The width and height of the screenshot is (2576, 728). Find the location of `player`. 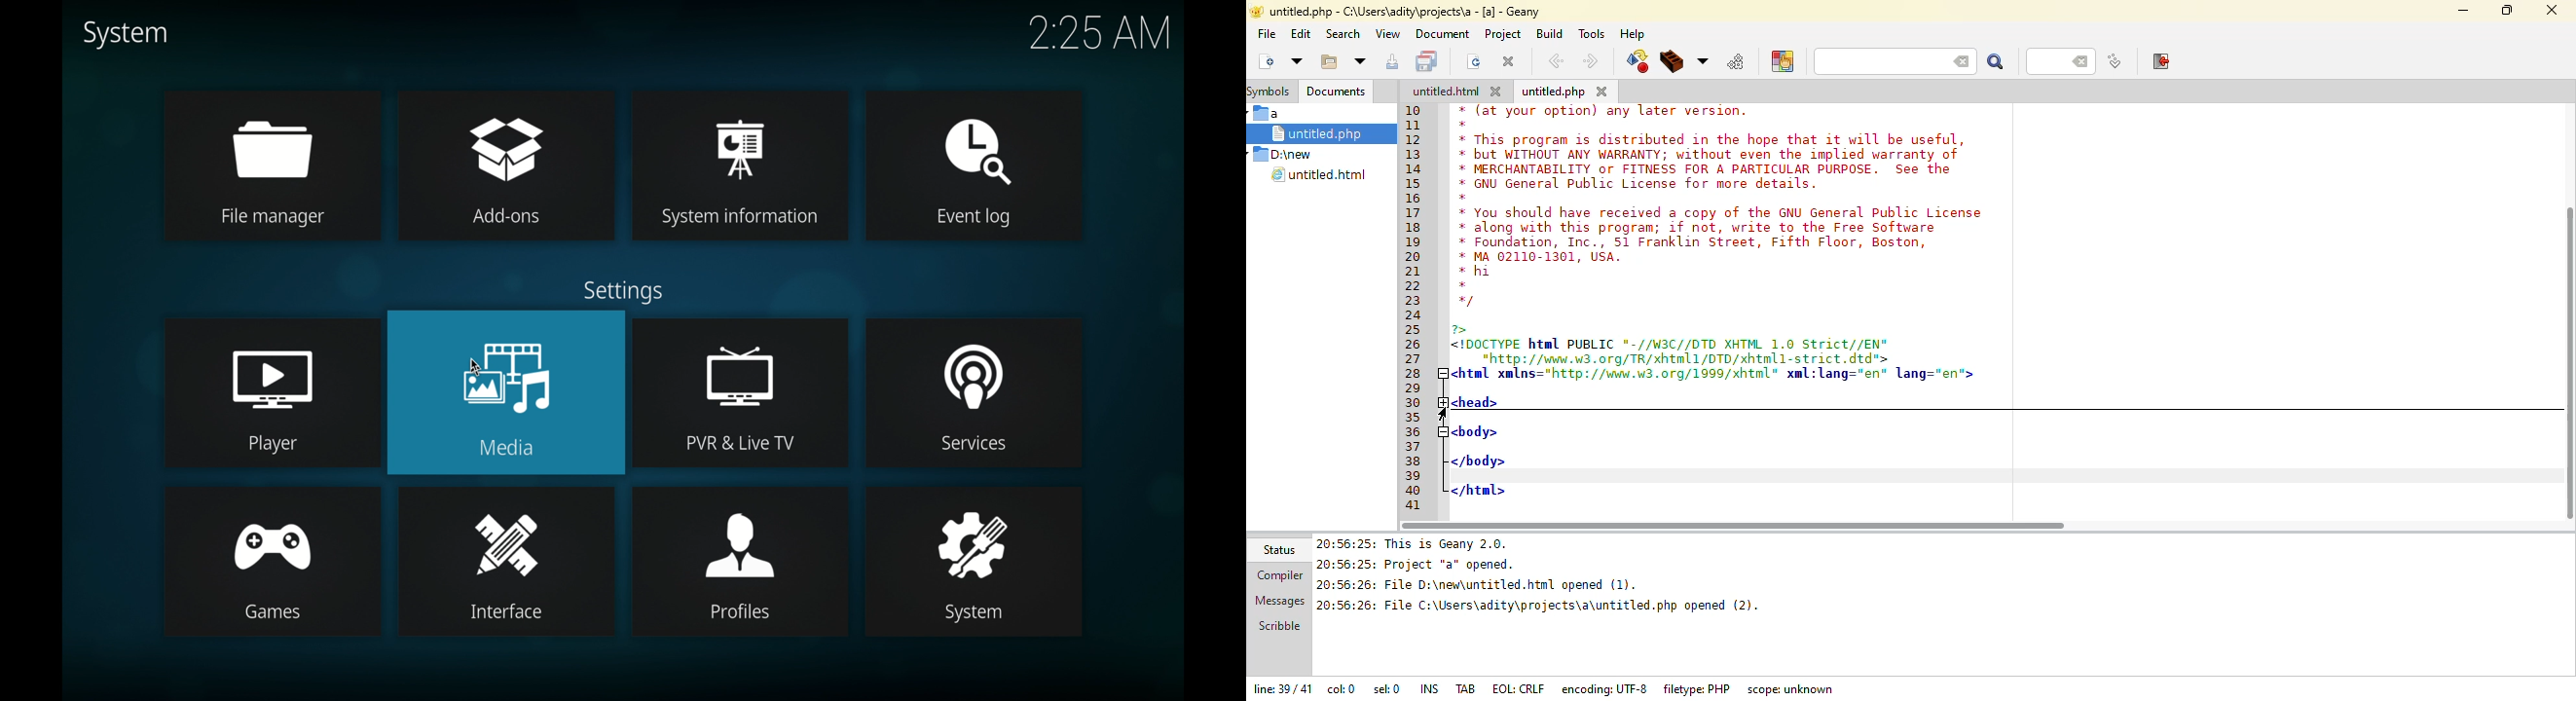

player is located at coordinates (273, 371).